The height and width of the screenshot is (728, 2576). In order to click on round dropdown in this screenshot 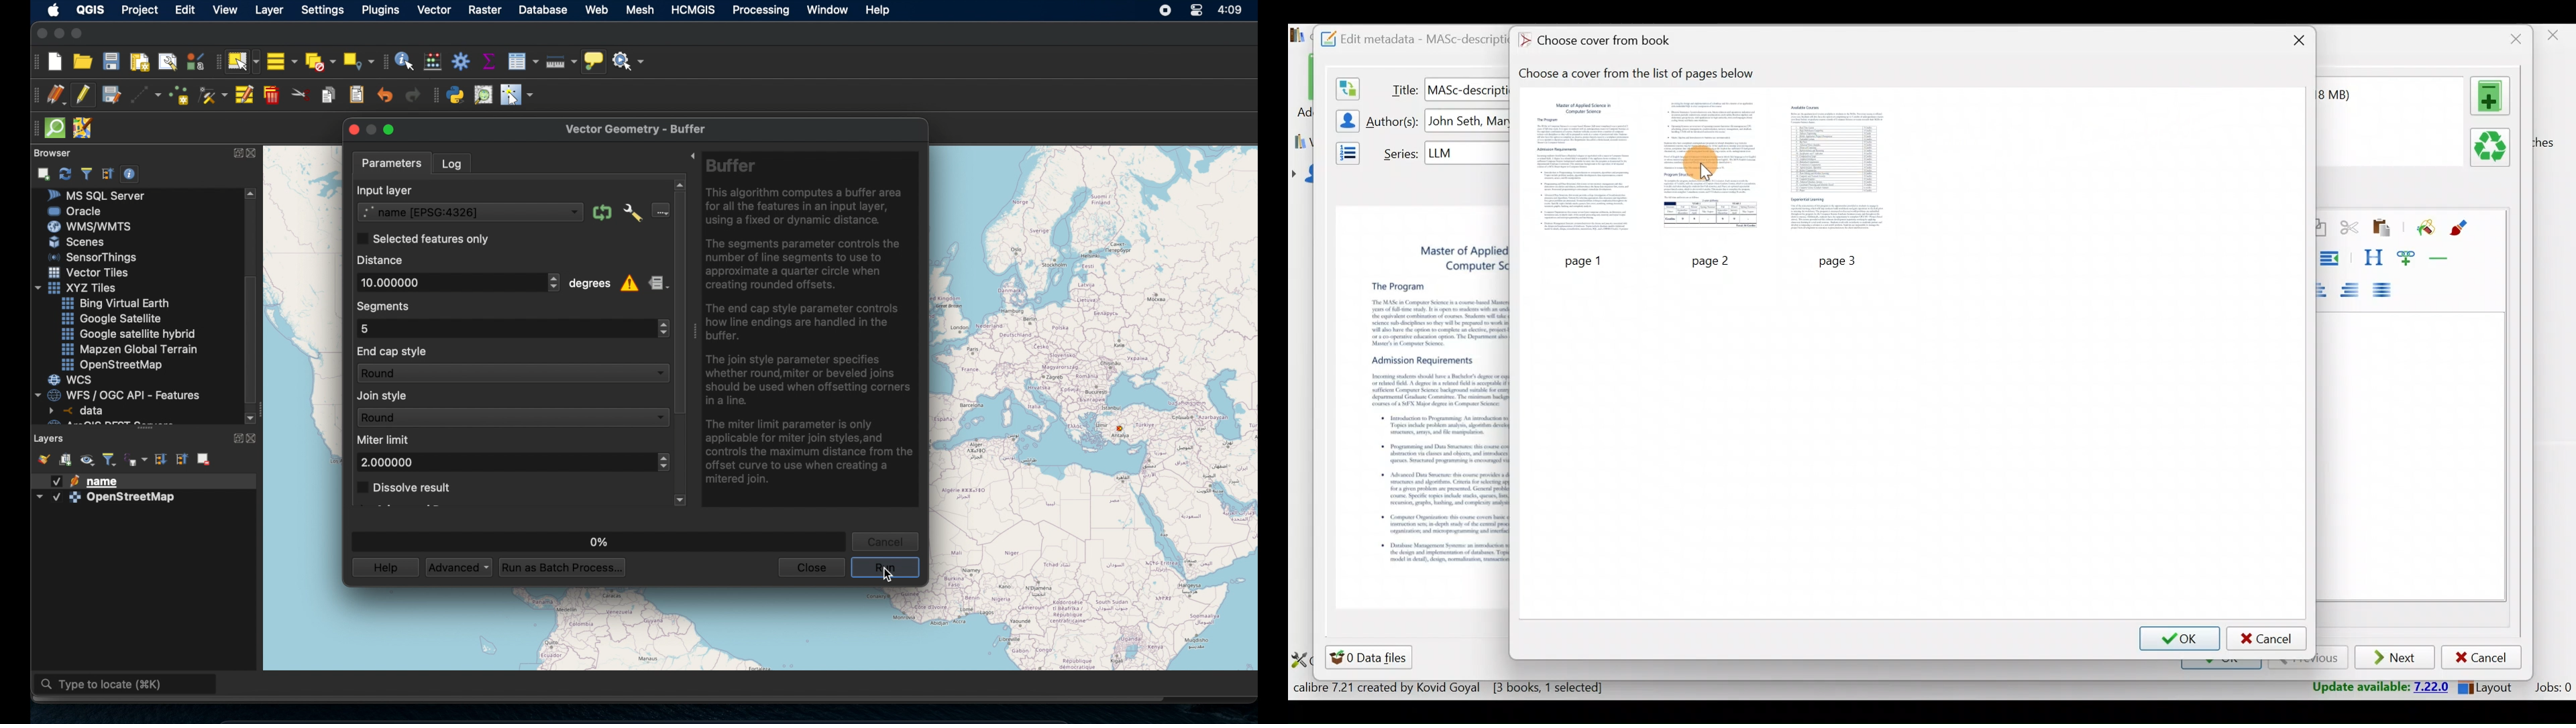, I will do `click(511, 416)`.